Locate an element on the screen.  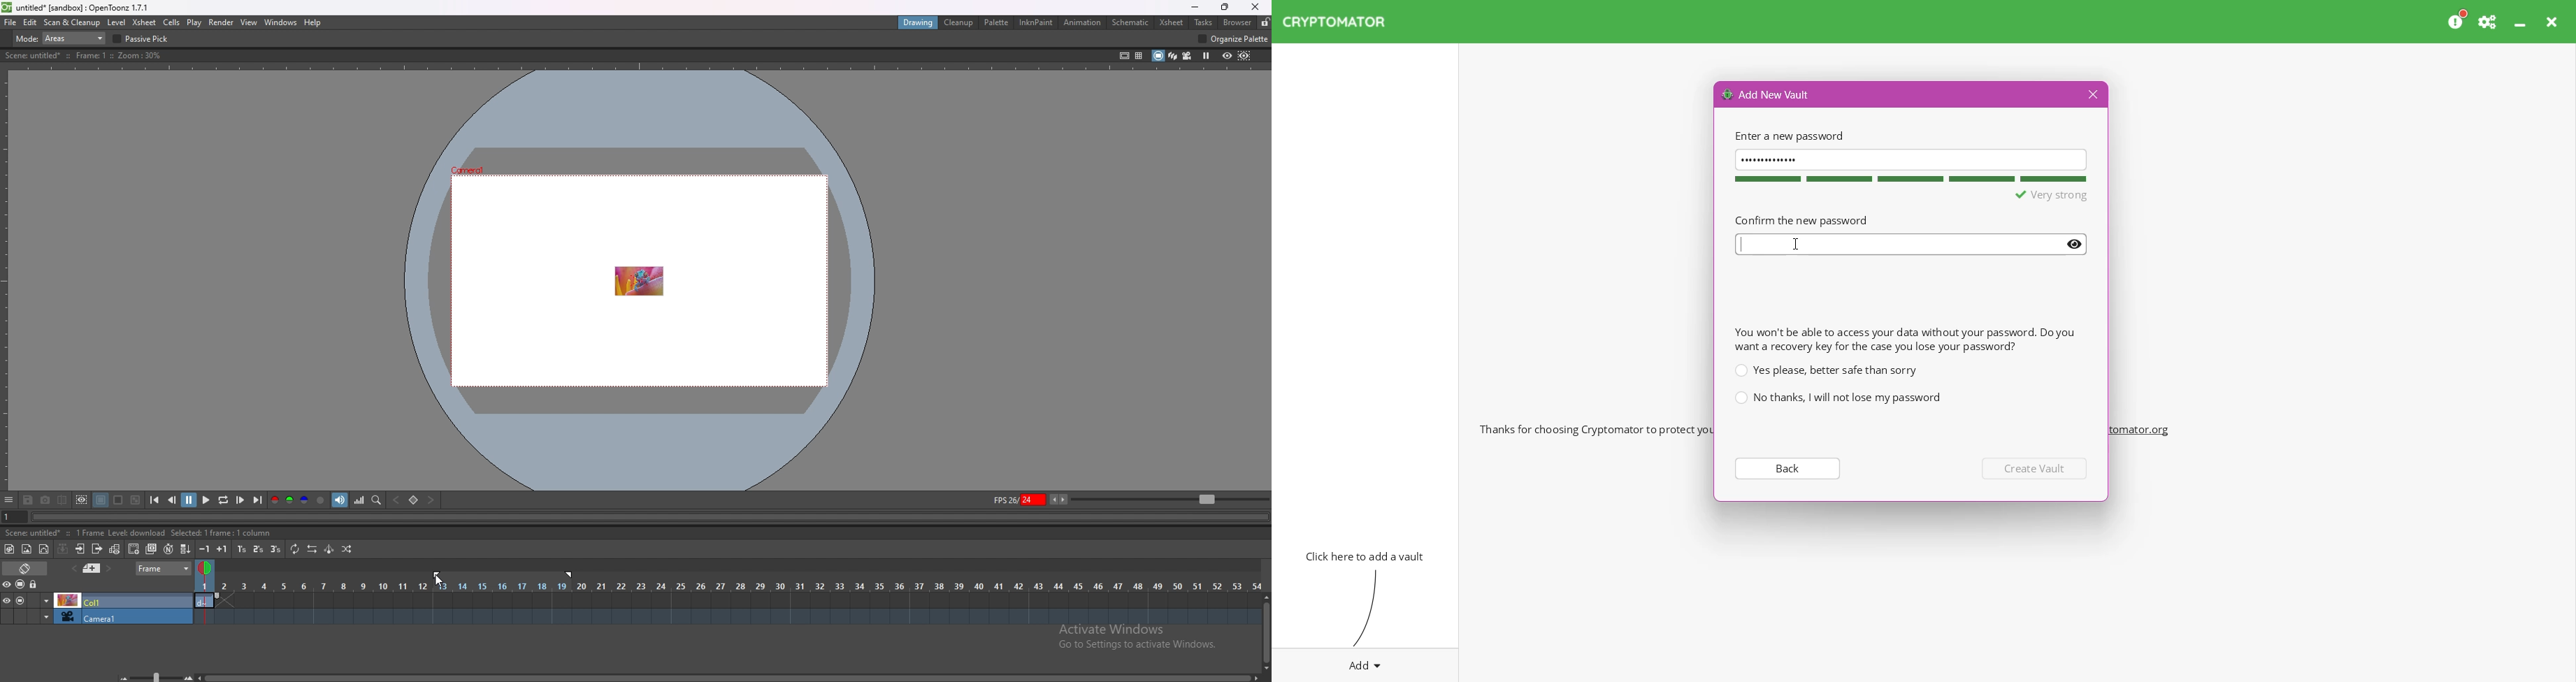
palette is located at coordinates (998, 23).